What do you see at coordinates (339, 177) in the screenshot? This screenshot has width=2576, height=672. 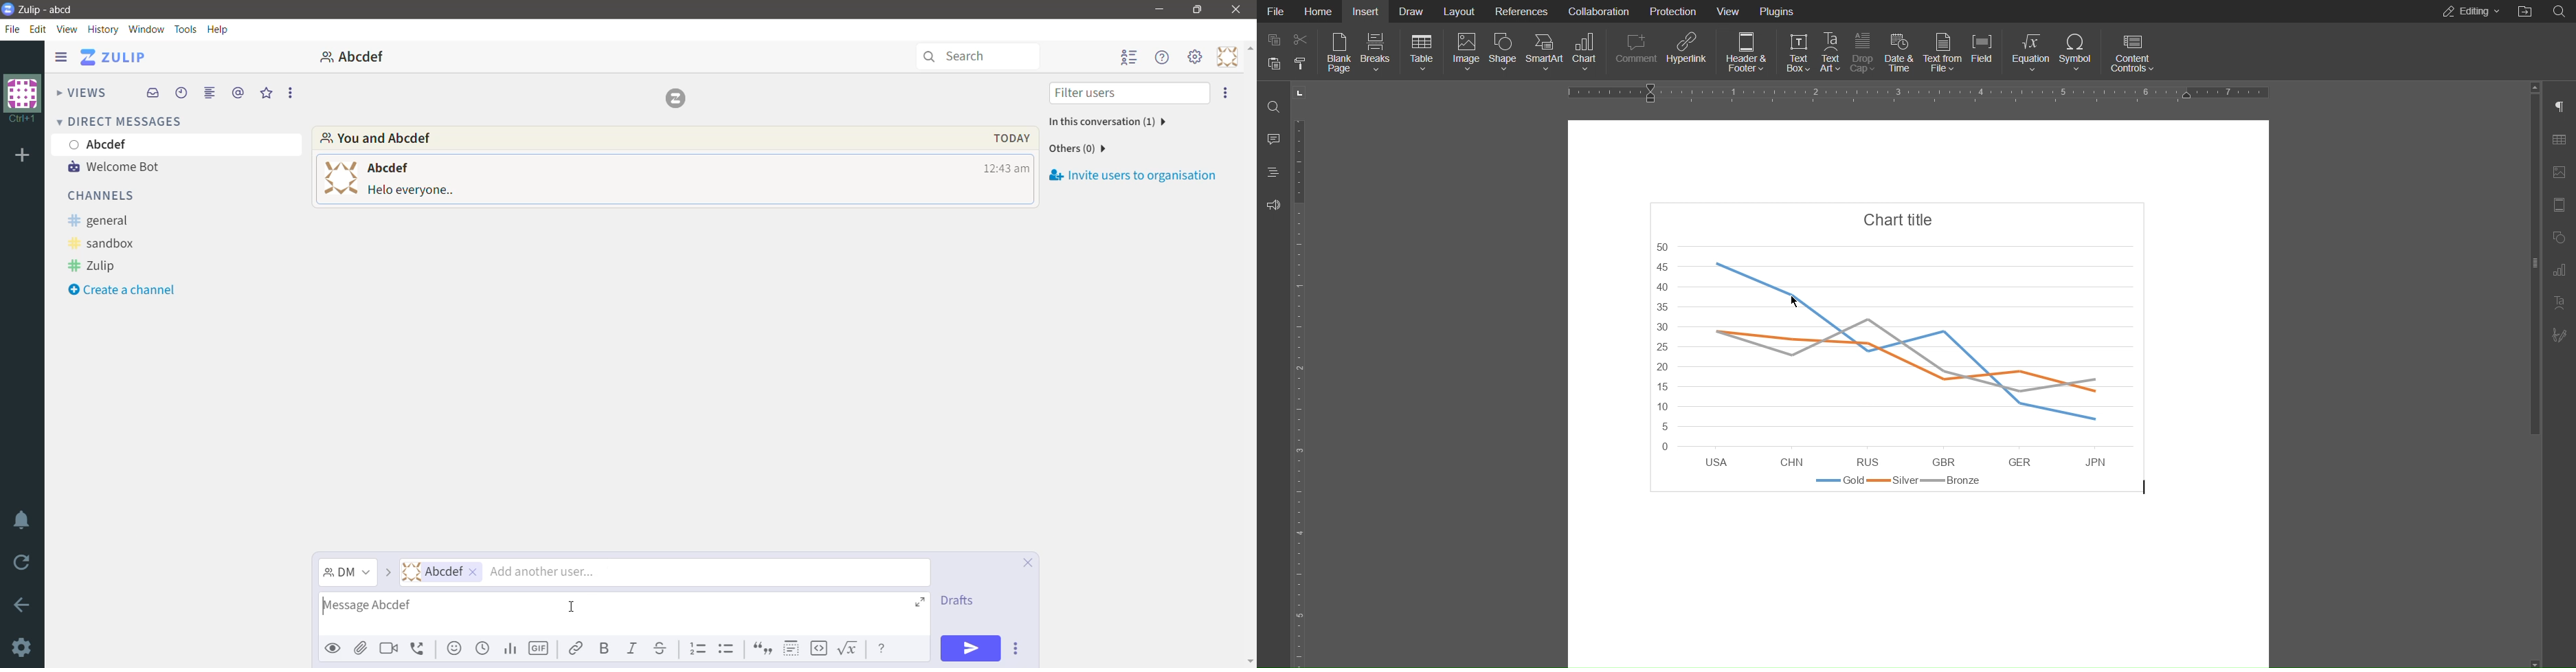 I see `user profile` at bounding box center [339, 177].